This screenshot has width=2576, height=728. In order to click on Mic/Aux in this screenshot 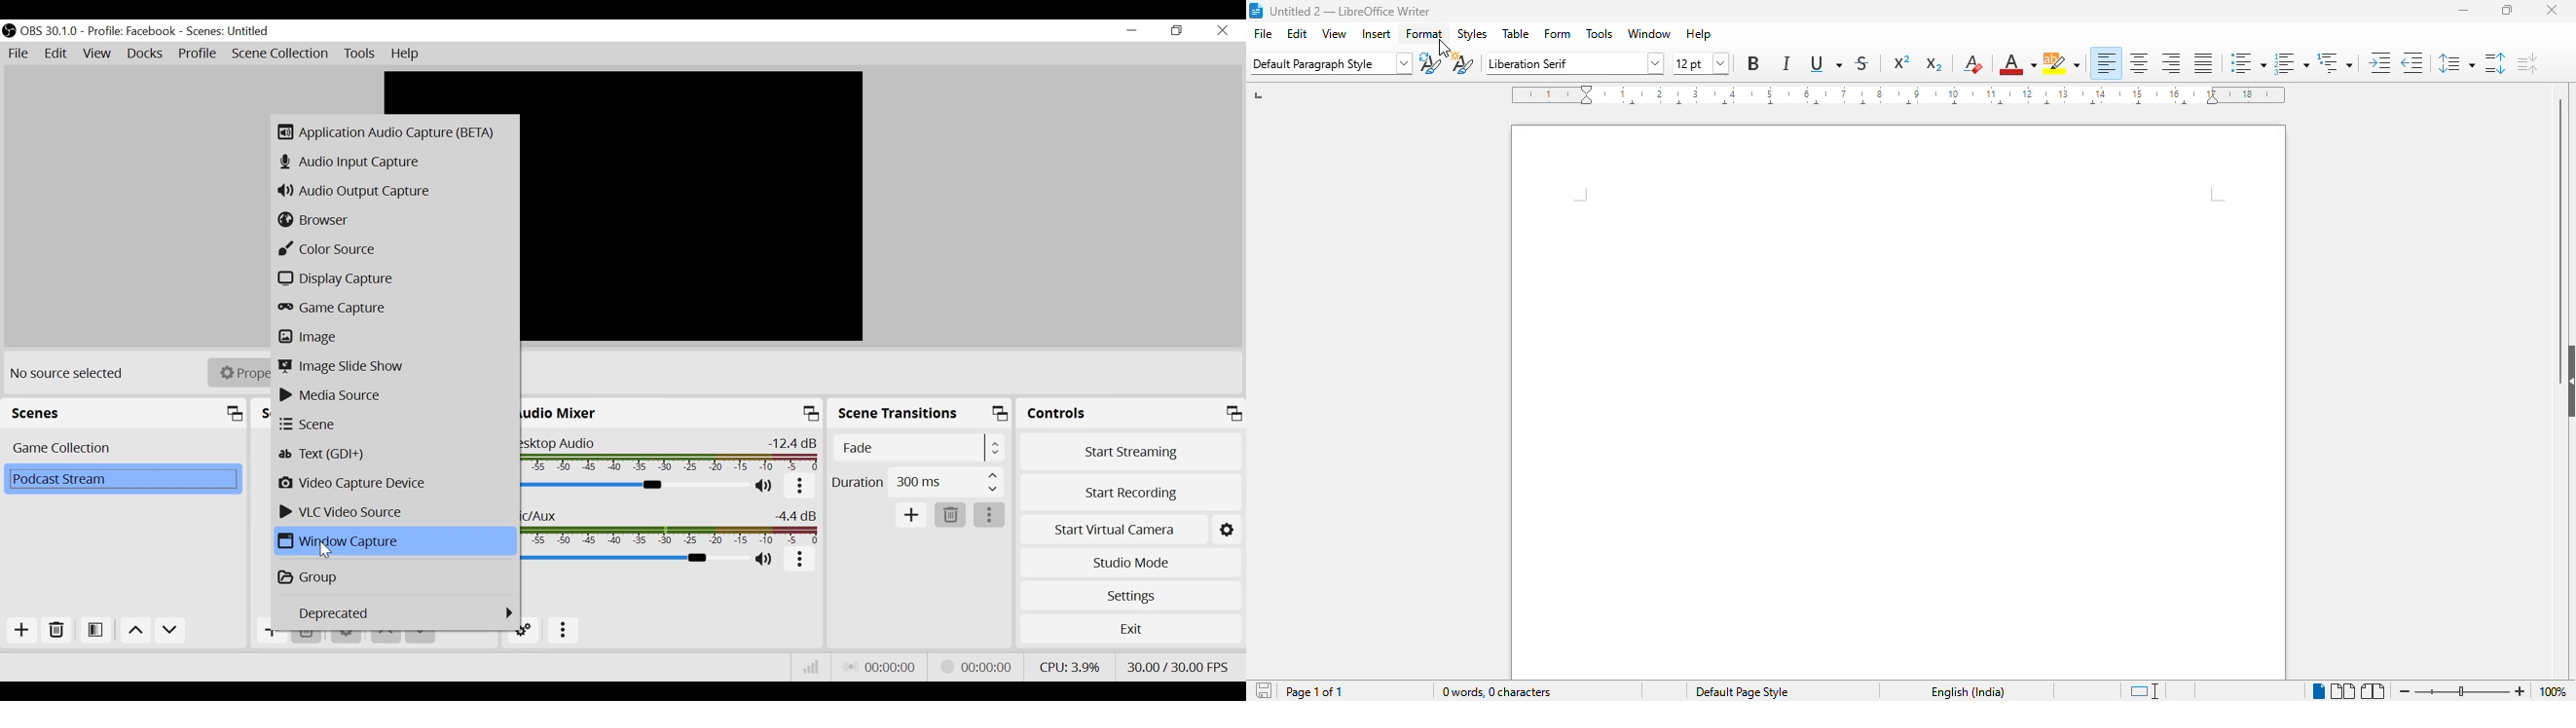, I will do `click(674, 527)`.